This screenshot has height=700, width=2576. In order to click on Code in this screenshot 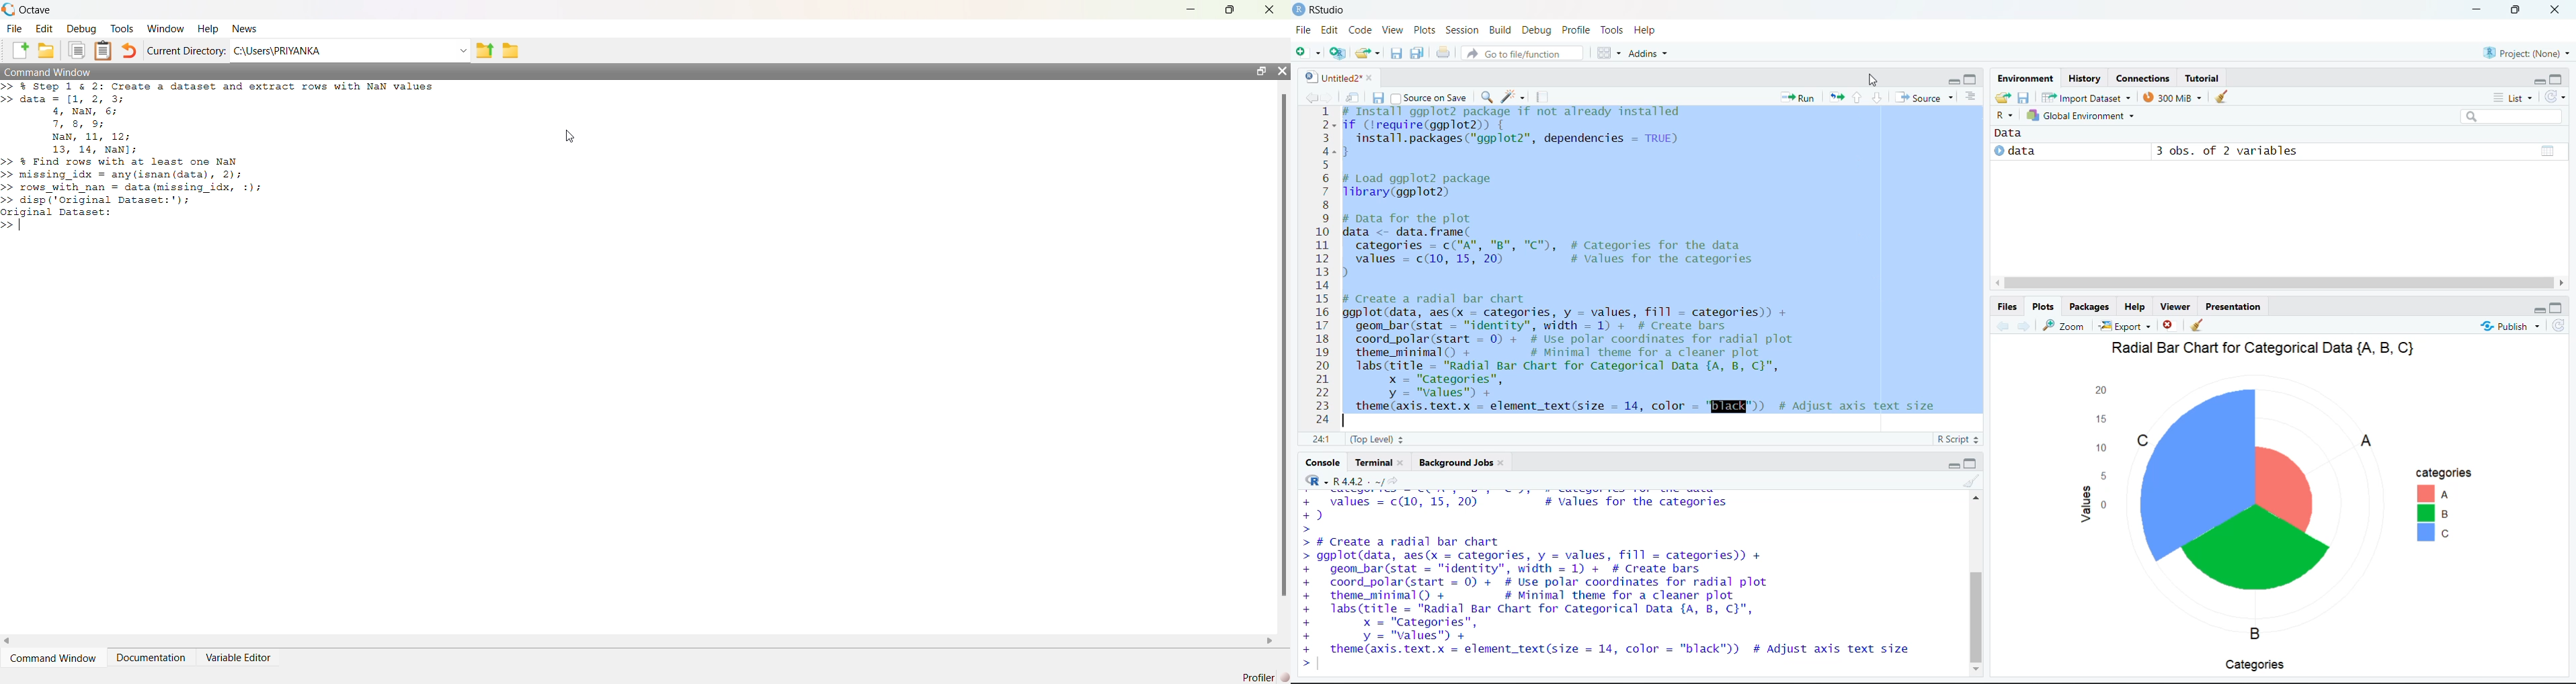, I will do `click(1360, 31)`.